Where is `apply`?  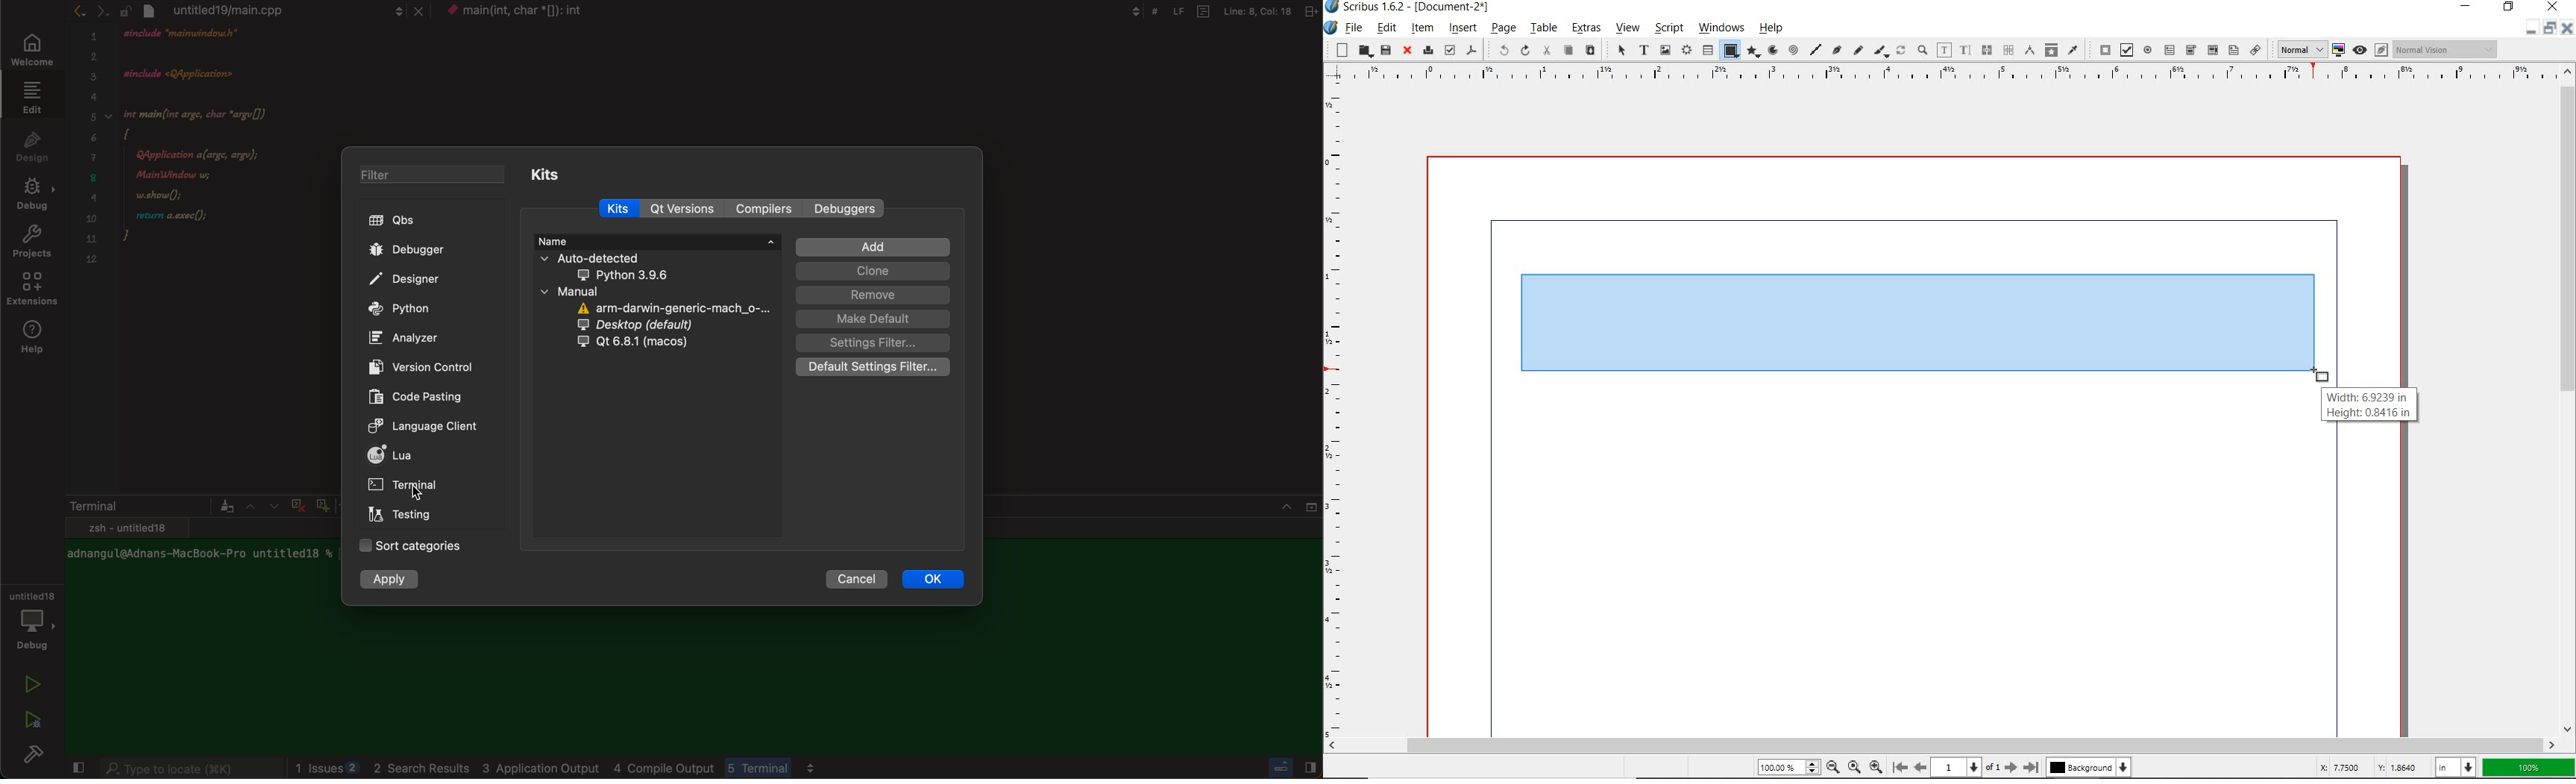 apply is located at coordinates (393, 581).